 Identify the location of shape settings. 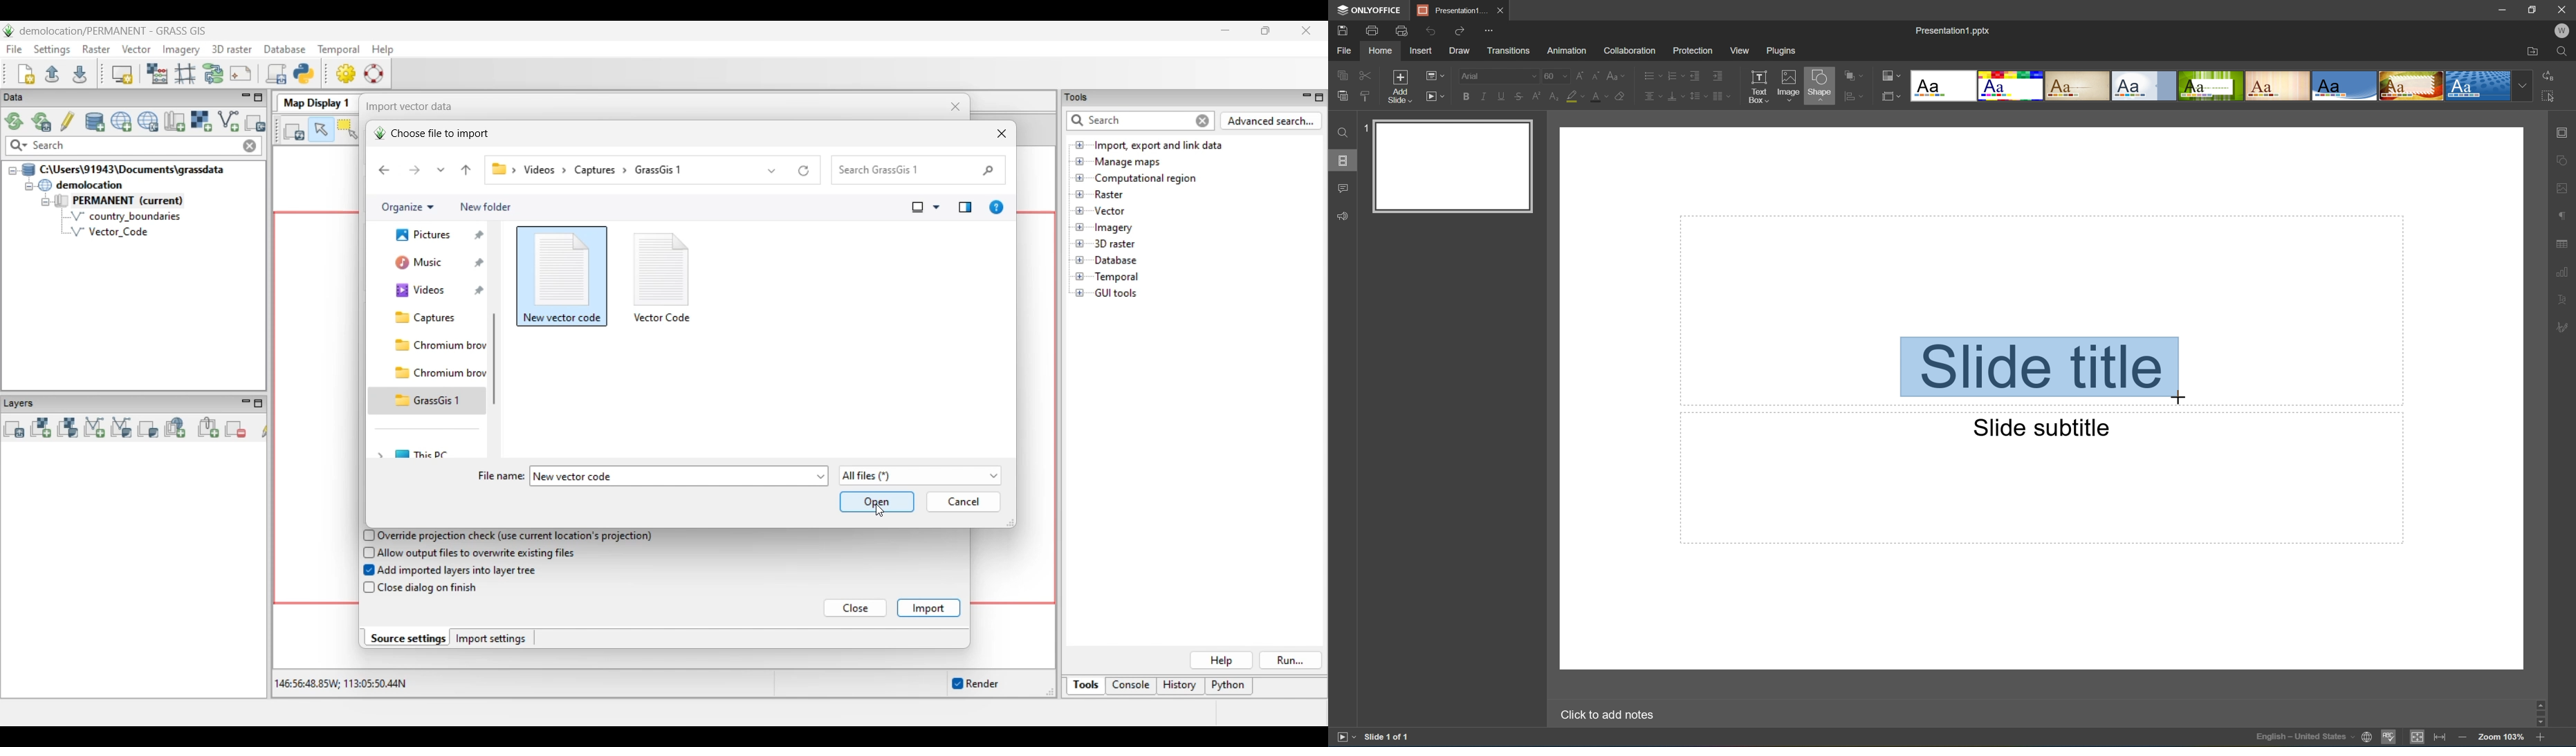
(2562, 159).